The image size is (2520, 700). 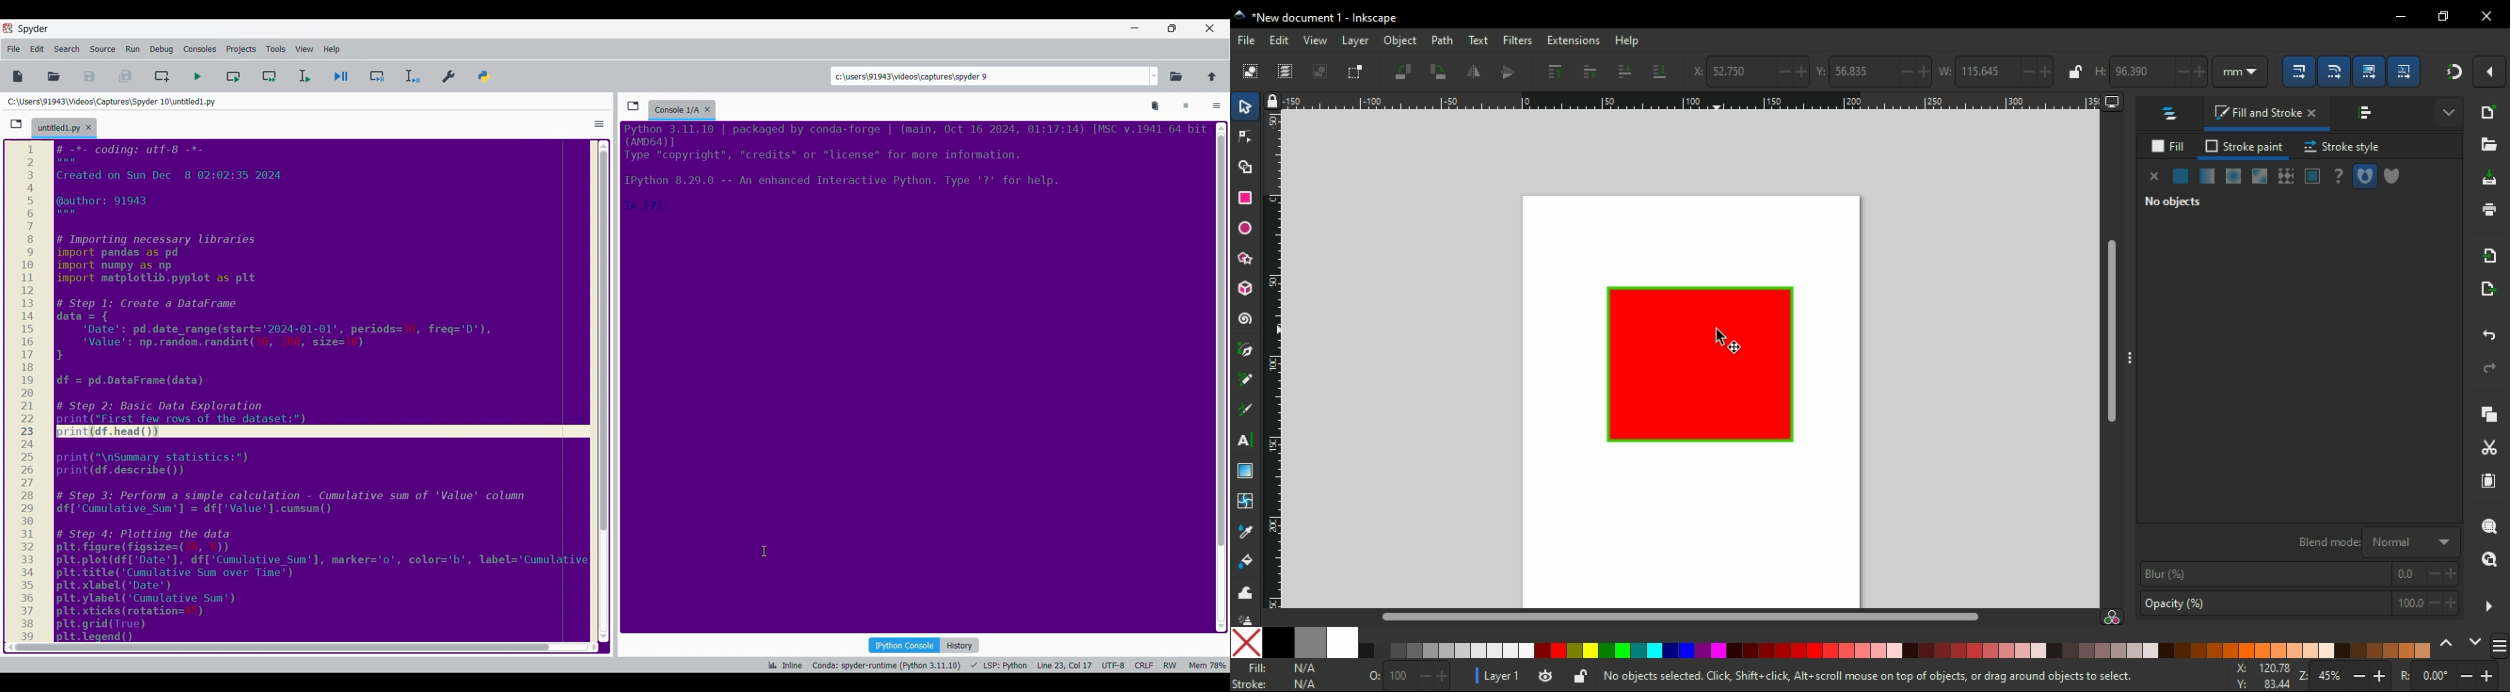 I want to click on View menu, so click(x=304, y=49).